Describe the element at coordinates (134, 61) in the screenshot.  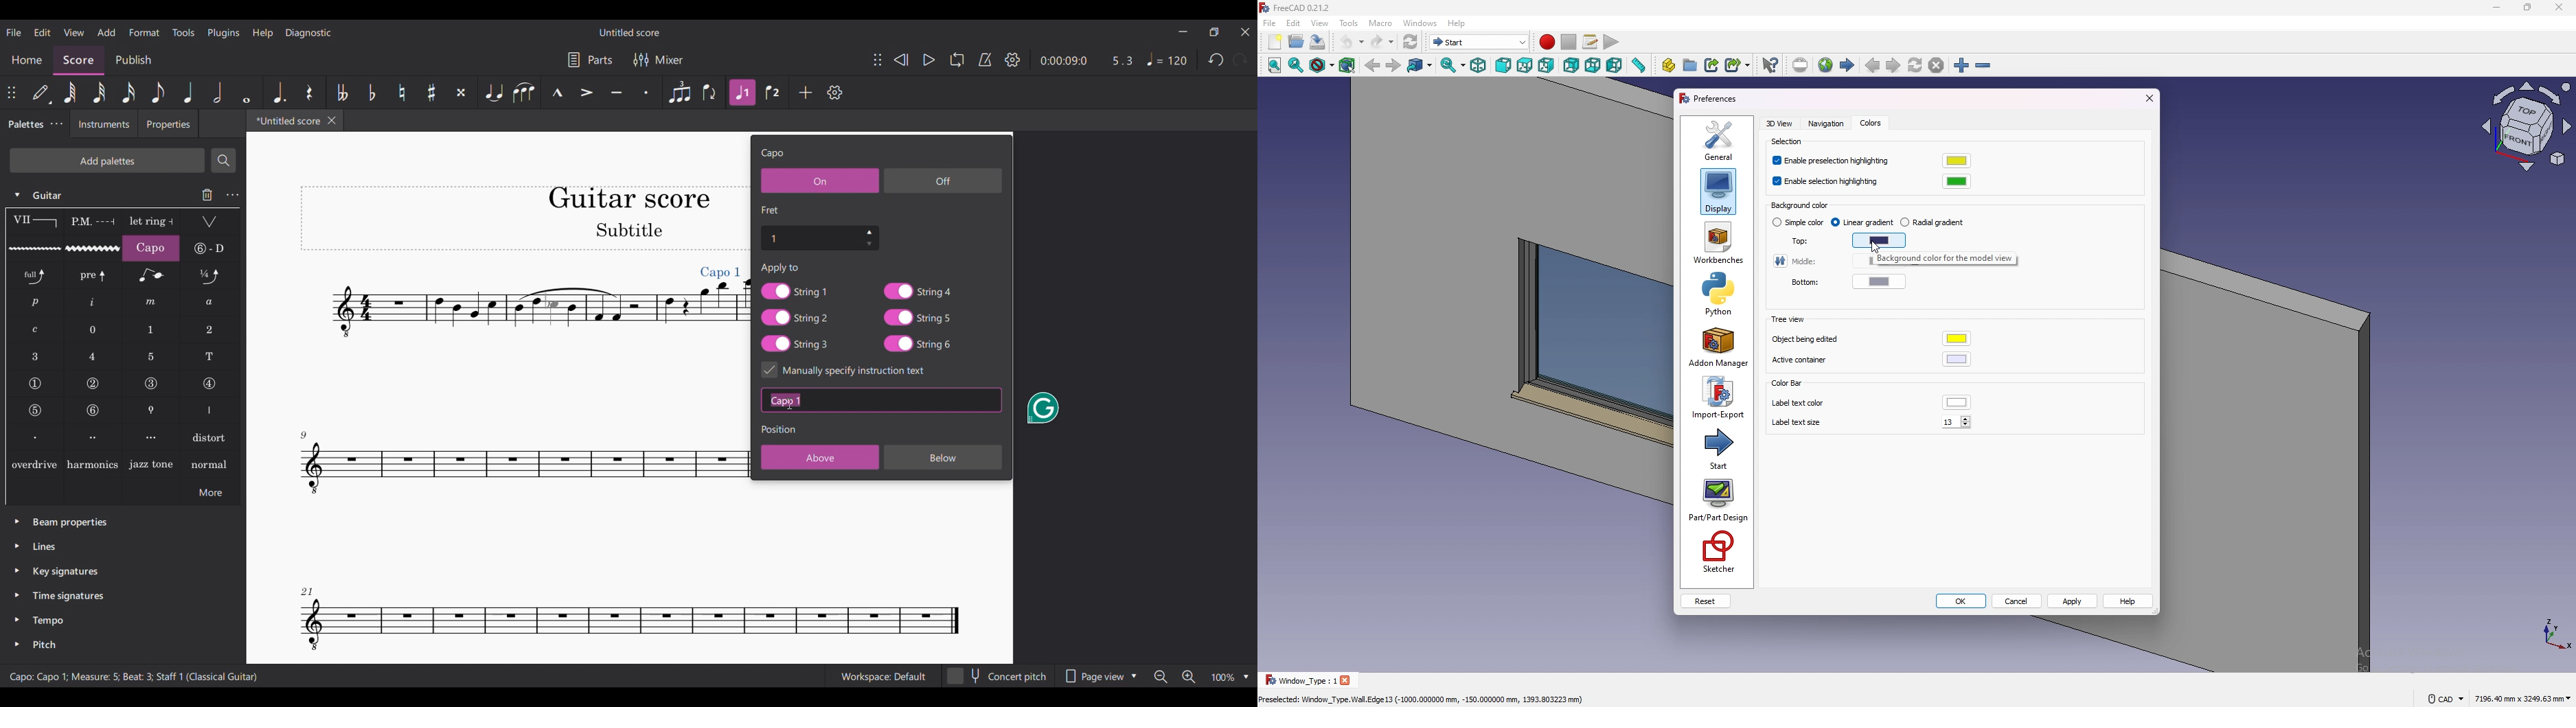
I see `Publish` at that location.